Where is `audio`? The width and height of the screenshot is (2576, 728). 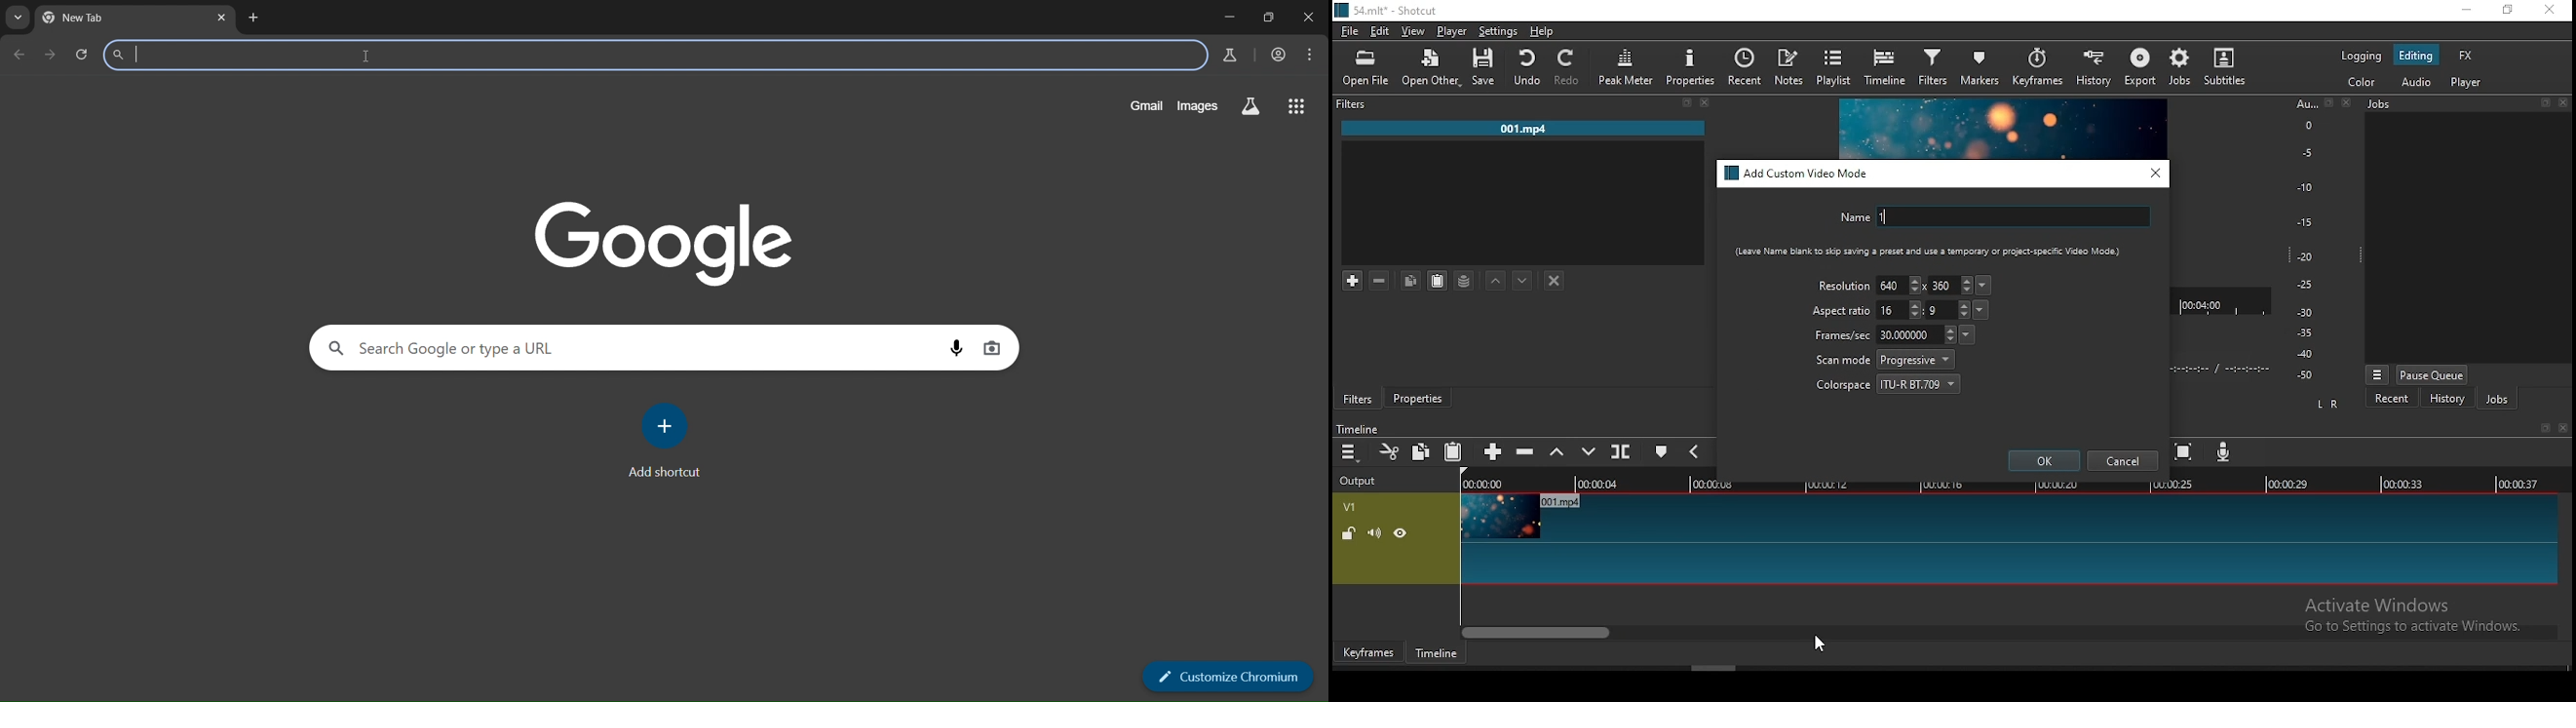 audio is located at coordinates (2415, 81).